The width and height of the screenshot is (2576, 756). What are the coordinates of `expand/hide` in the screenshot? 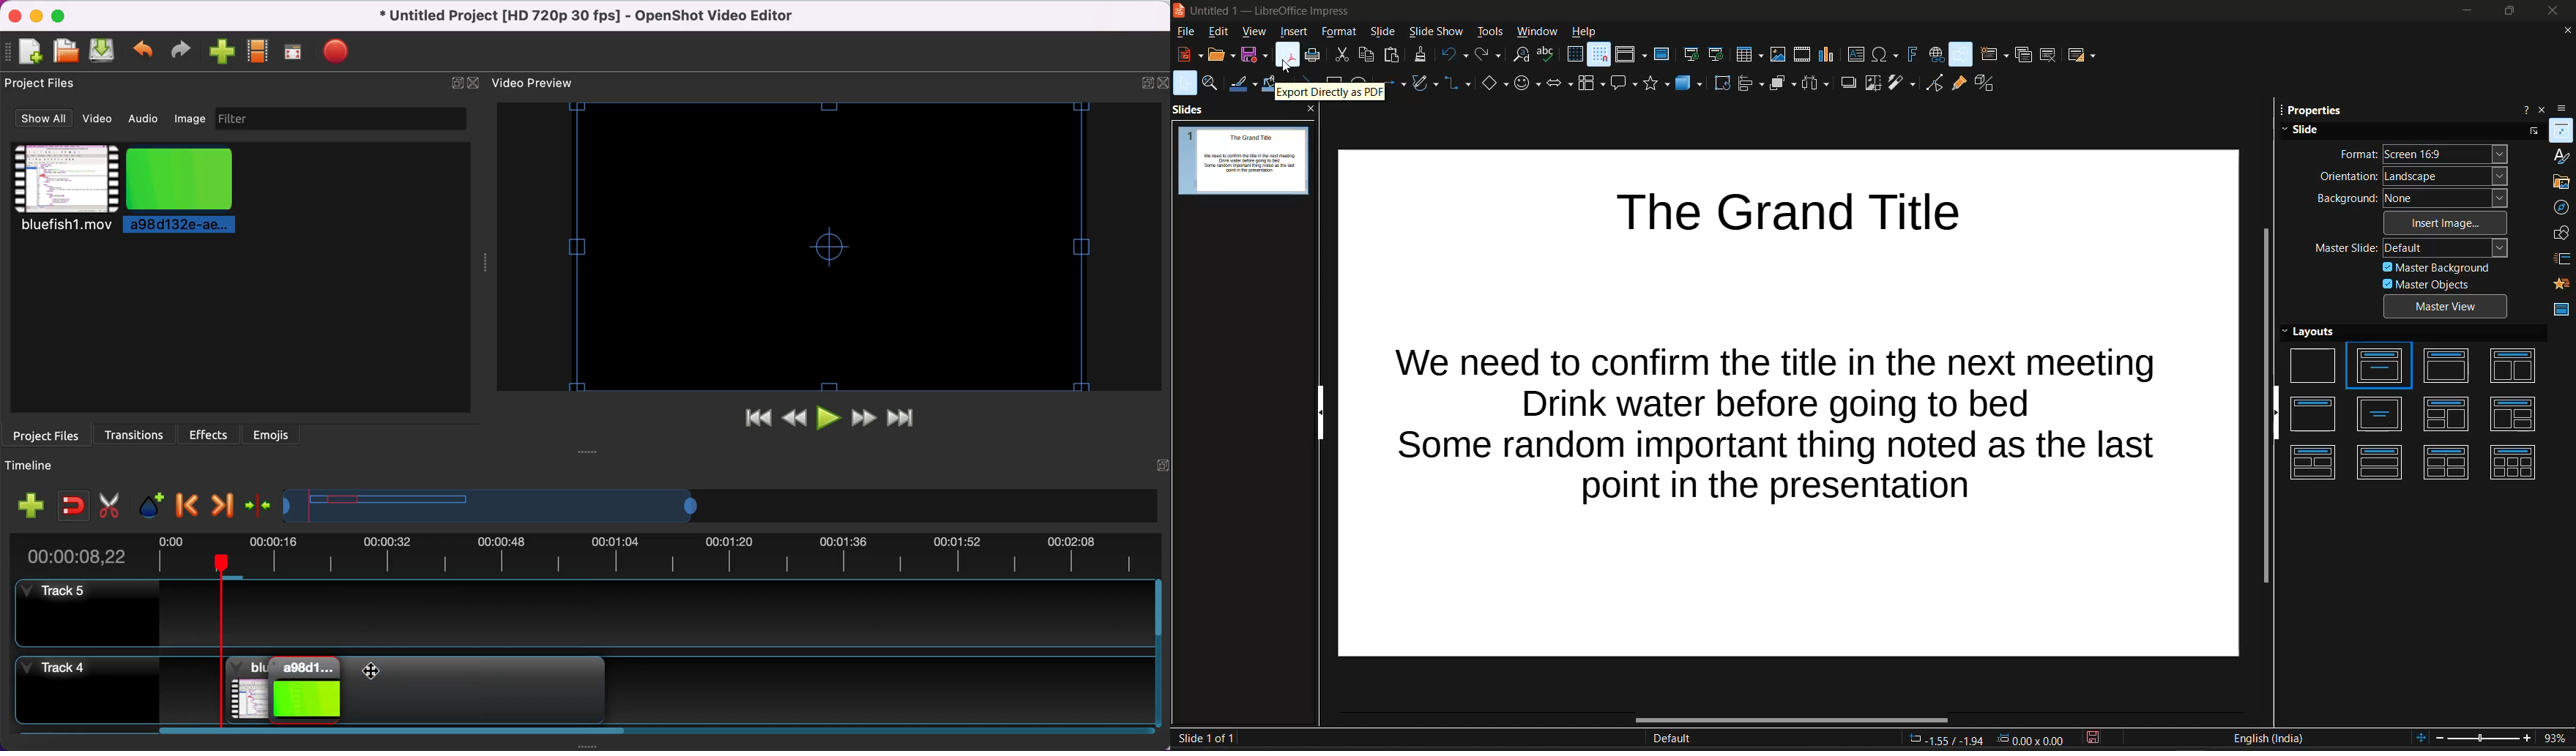 It's located at (454, 84).